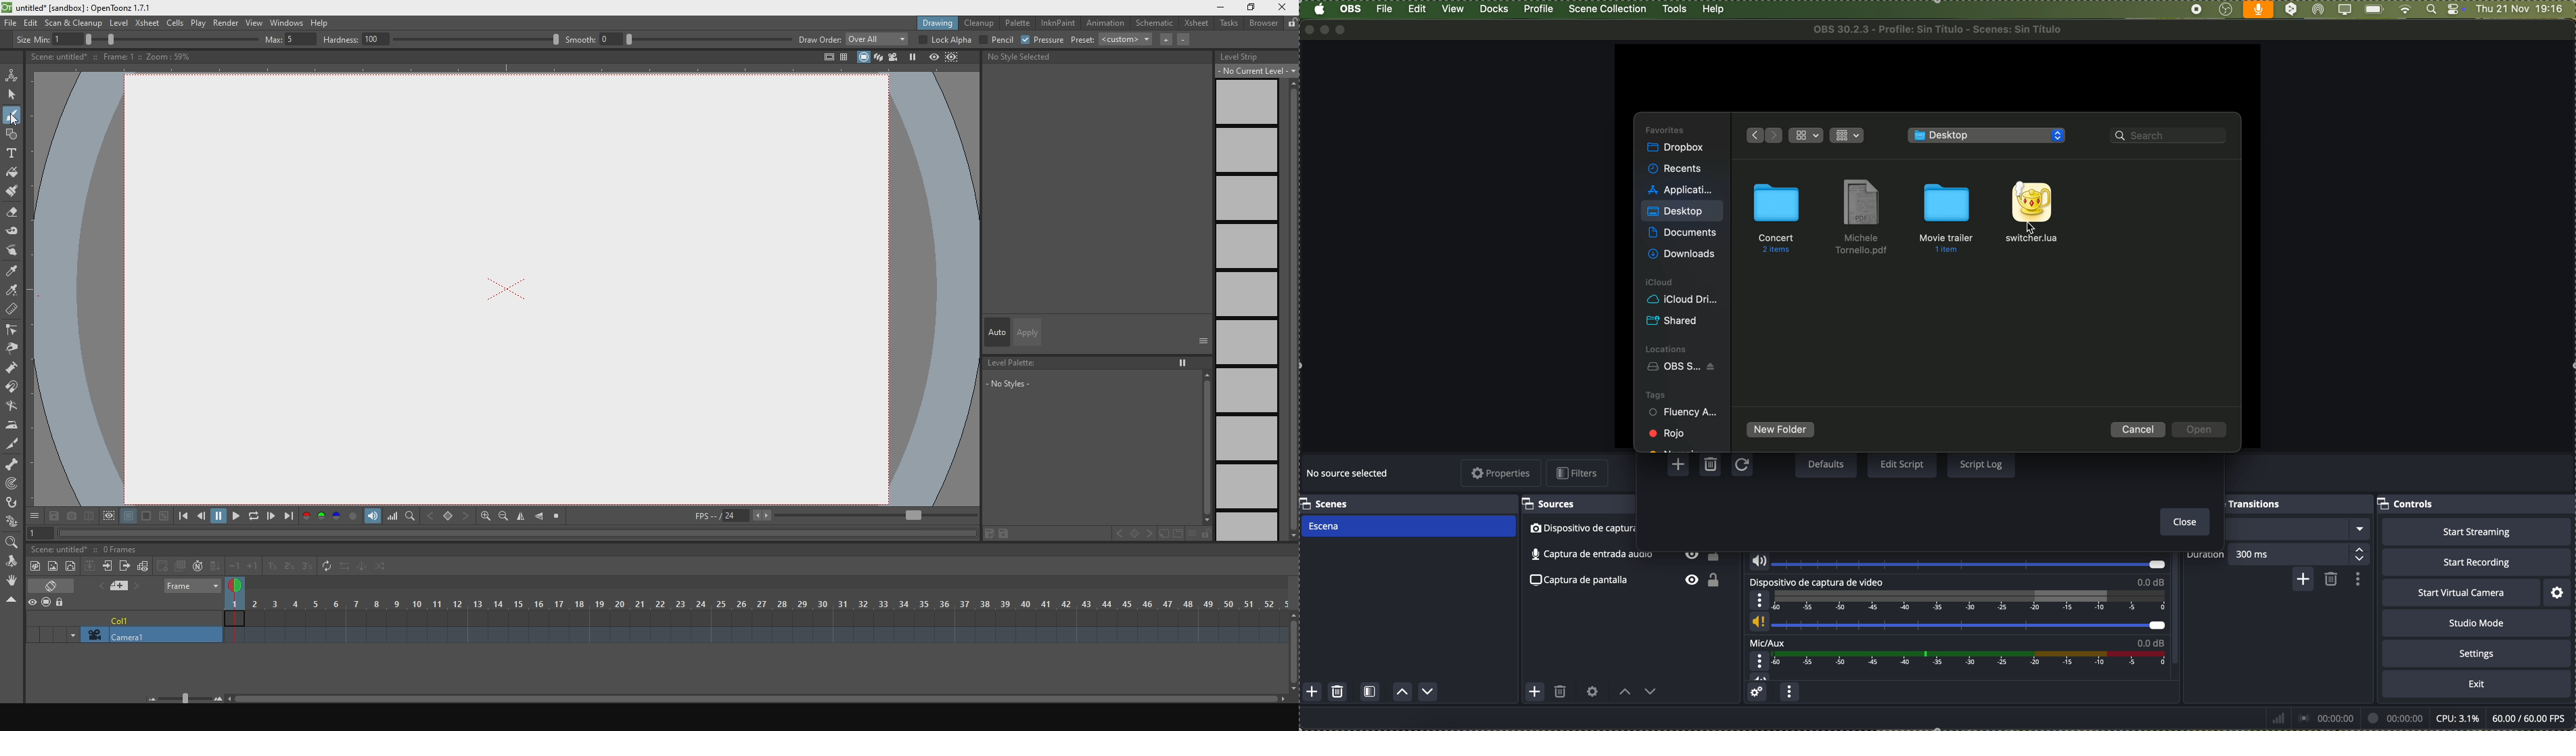 The image size is (2576, 756). What do you see at coordinates (1957, 606) in the screenshot?
I see `video capture device` at bounding box center [1957, 606].